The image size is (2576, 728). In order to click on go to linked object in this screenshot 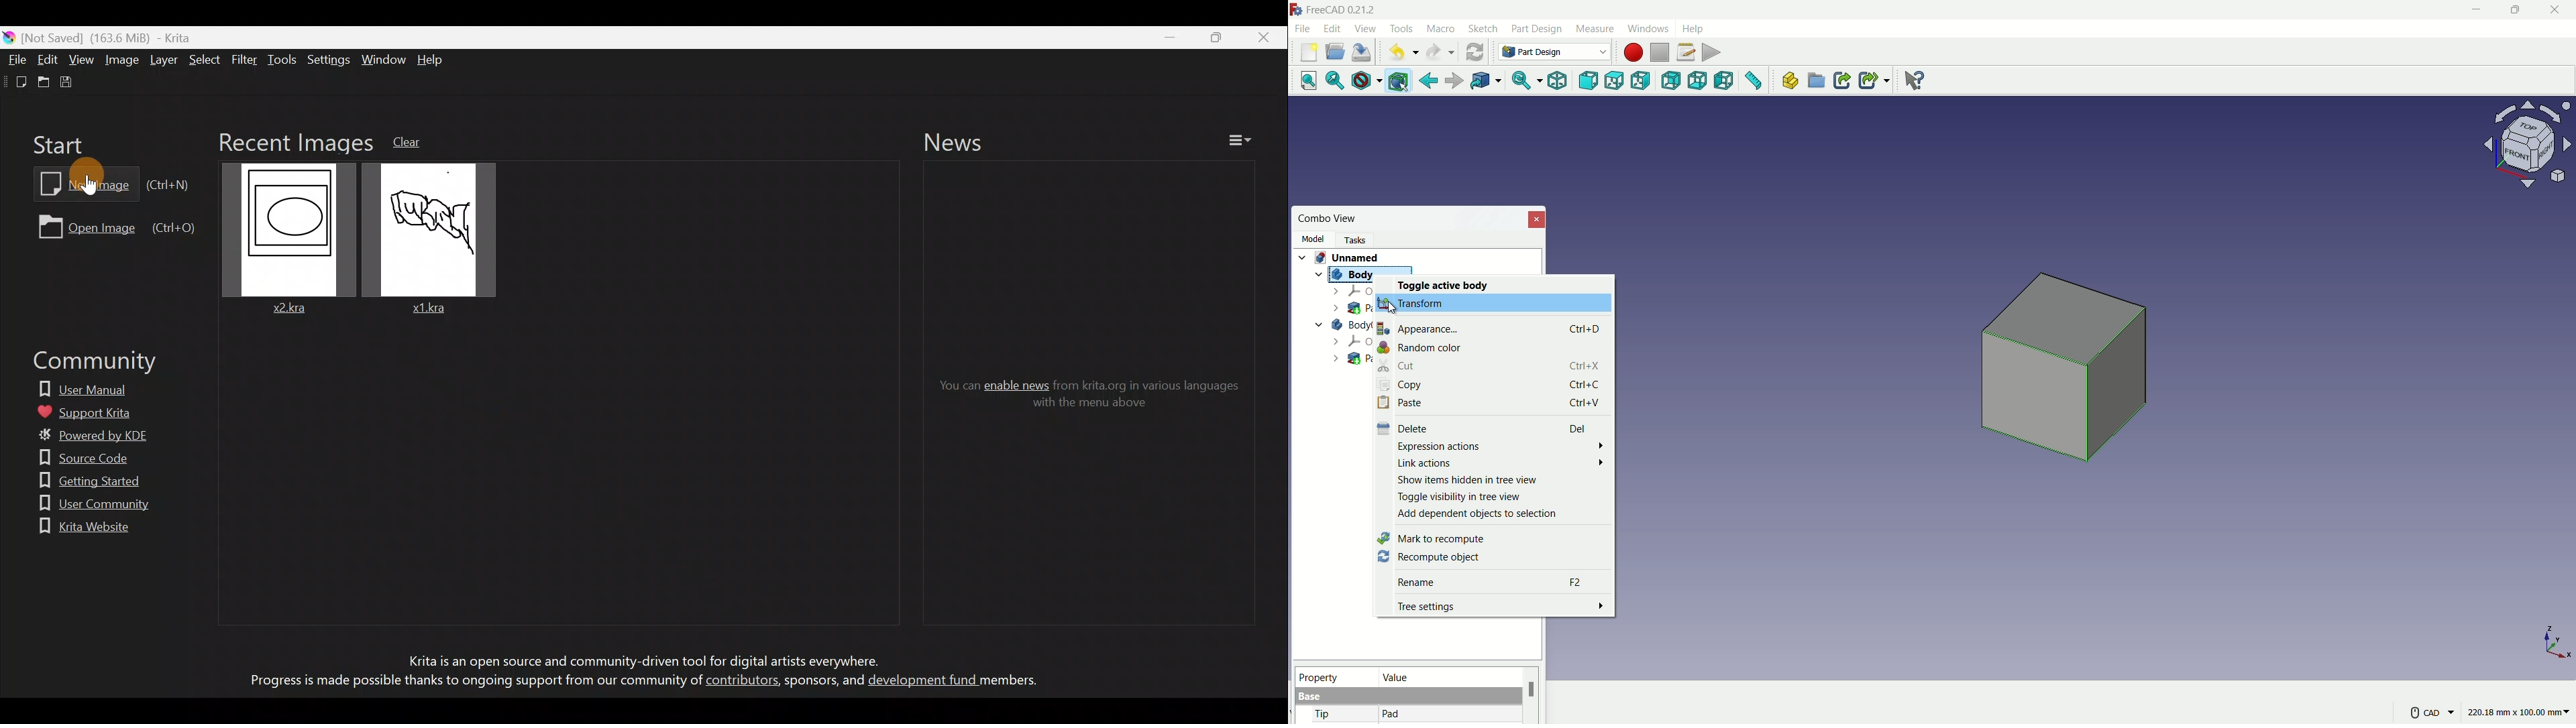, I will do `click(1485, 82)`.